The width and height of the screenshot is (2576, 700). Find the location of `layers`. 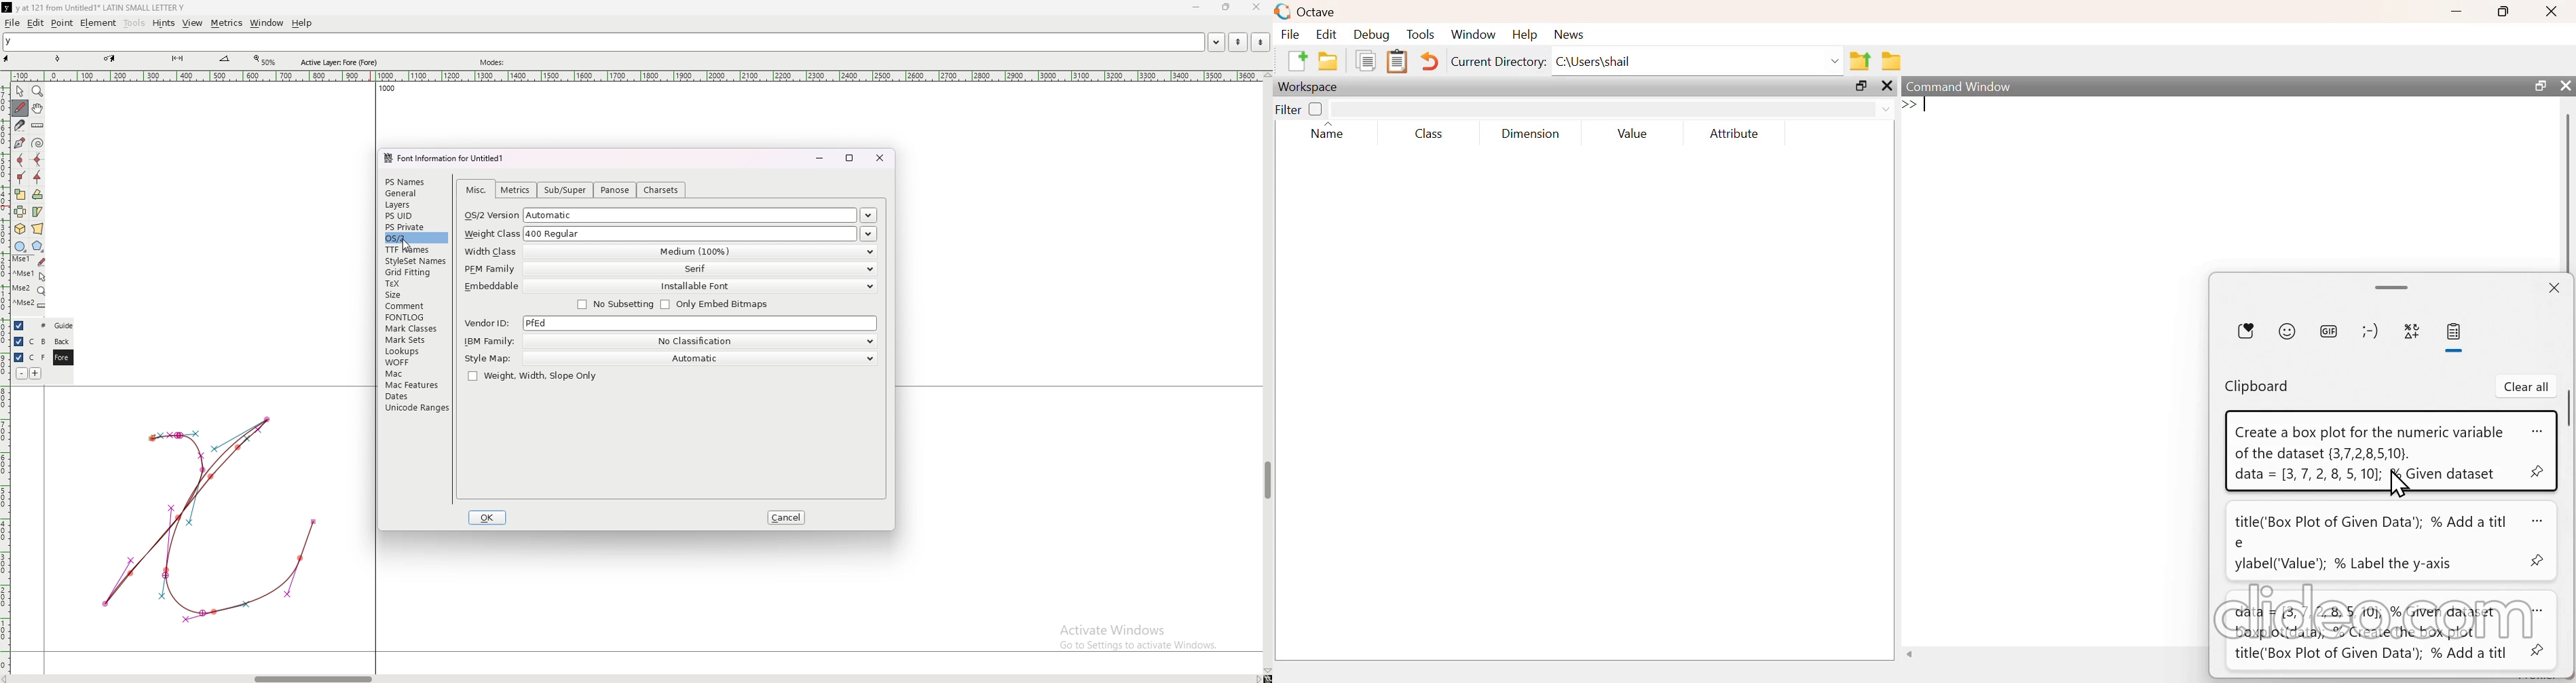

layers is located at coordinates (414, 205).